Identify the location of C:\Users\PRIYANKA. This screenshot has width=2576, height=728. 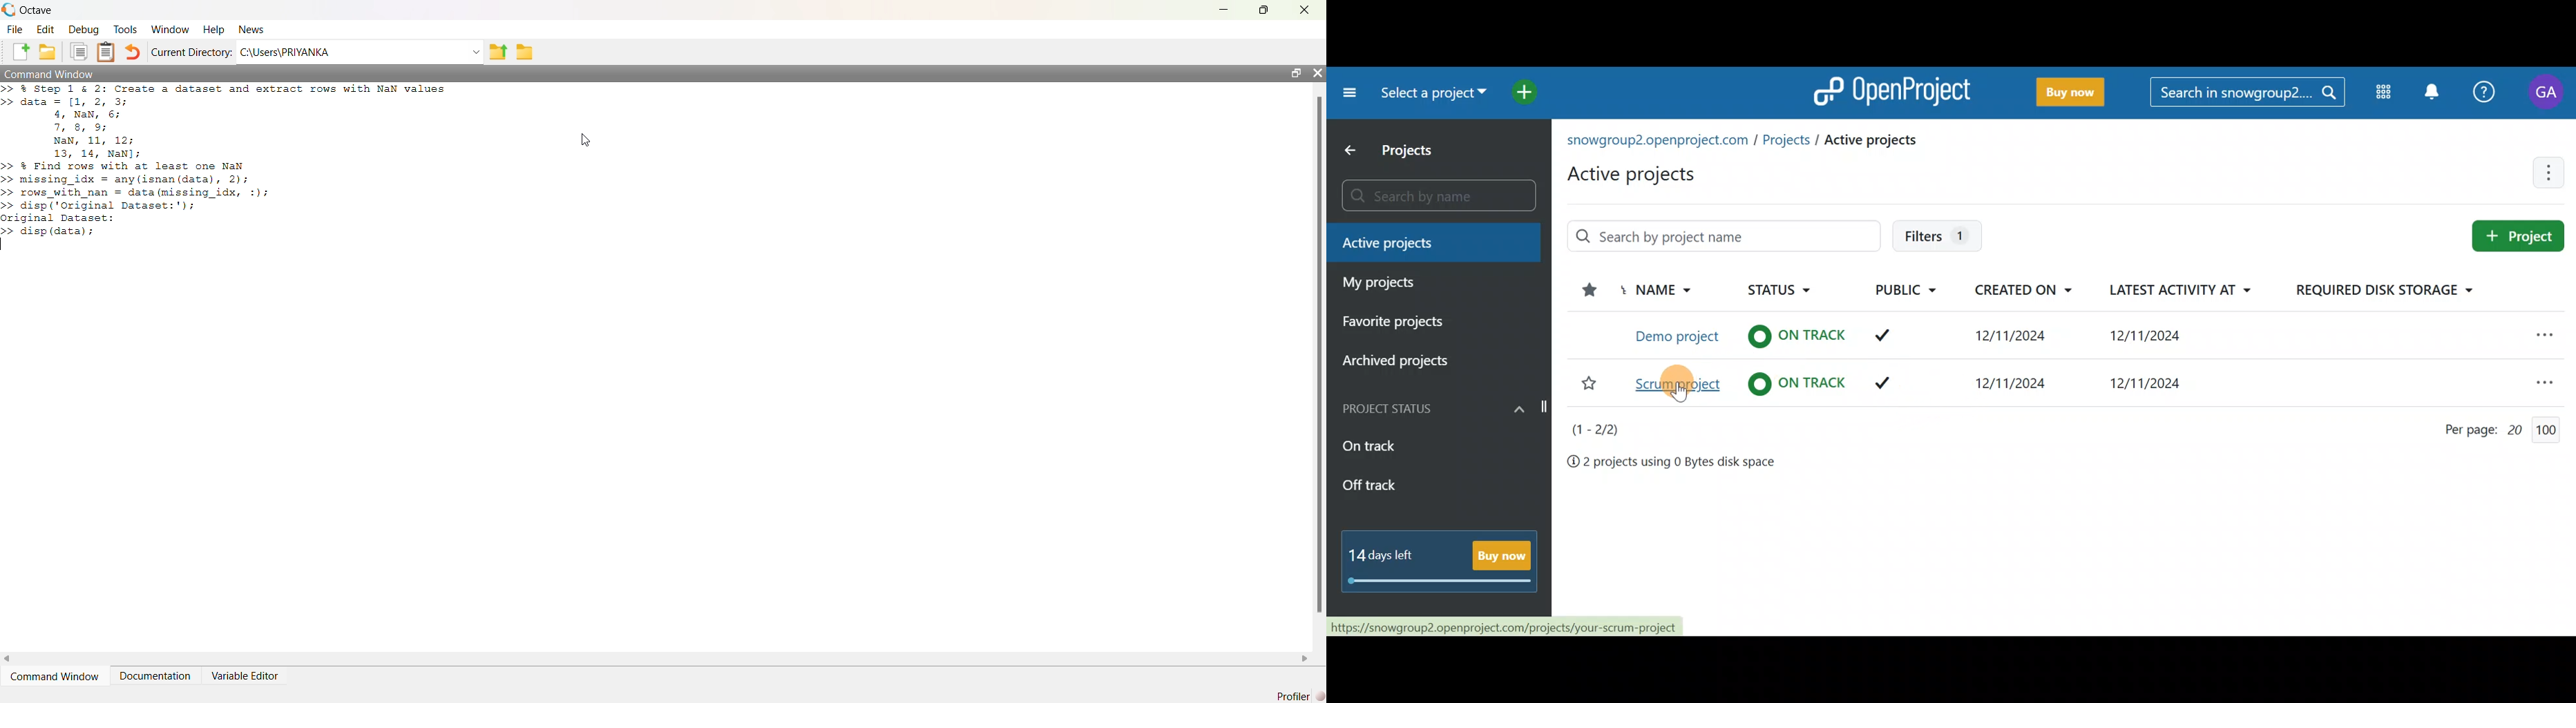
(285, 52).